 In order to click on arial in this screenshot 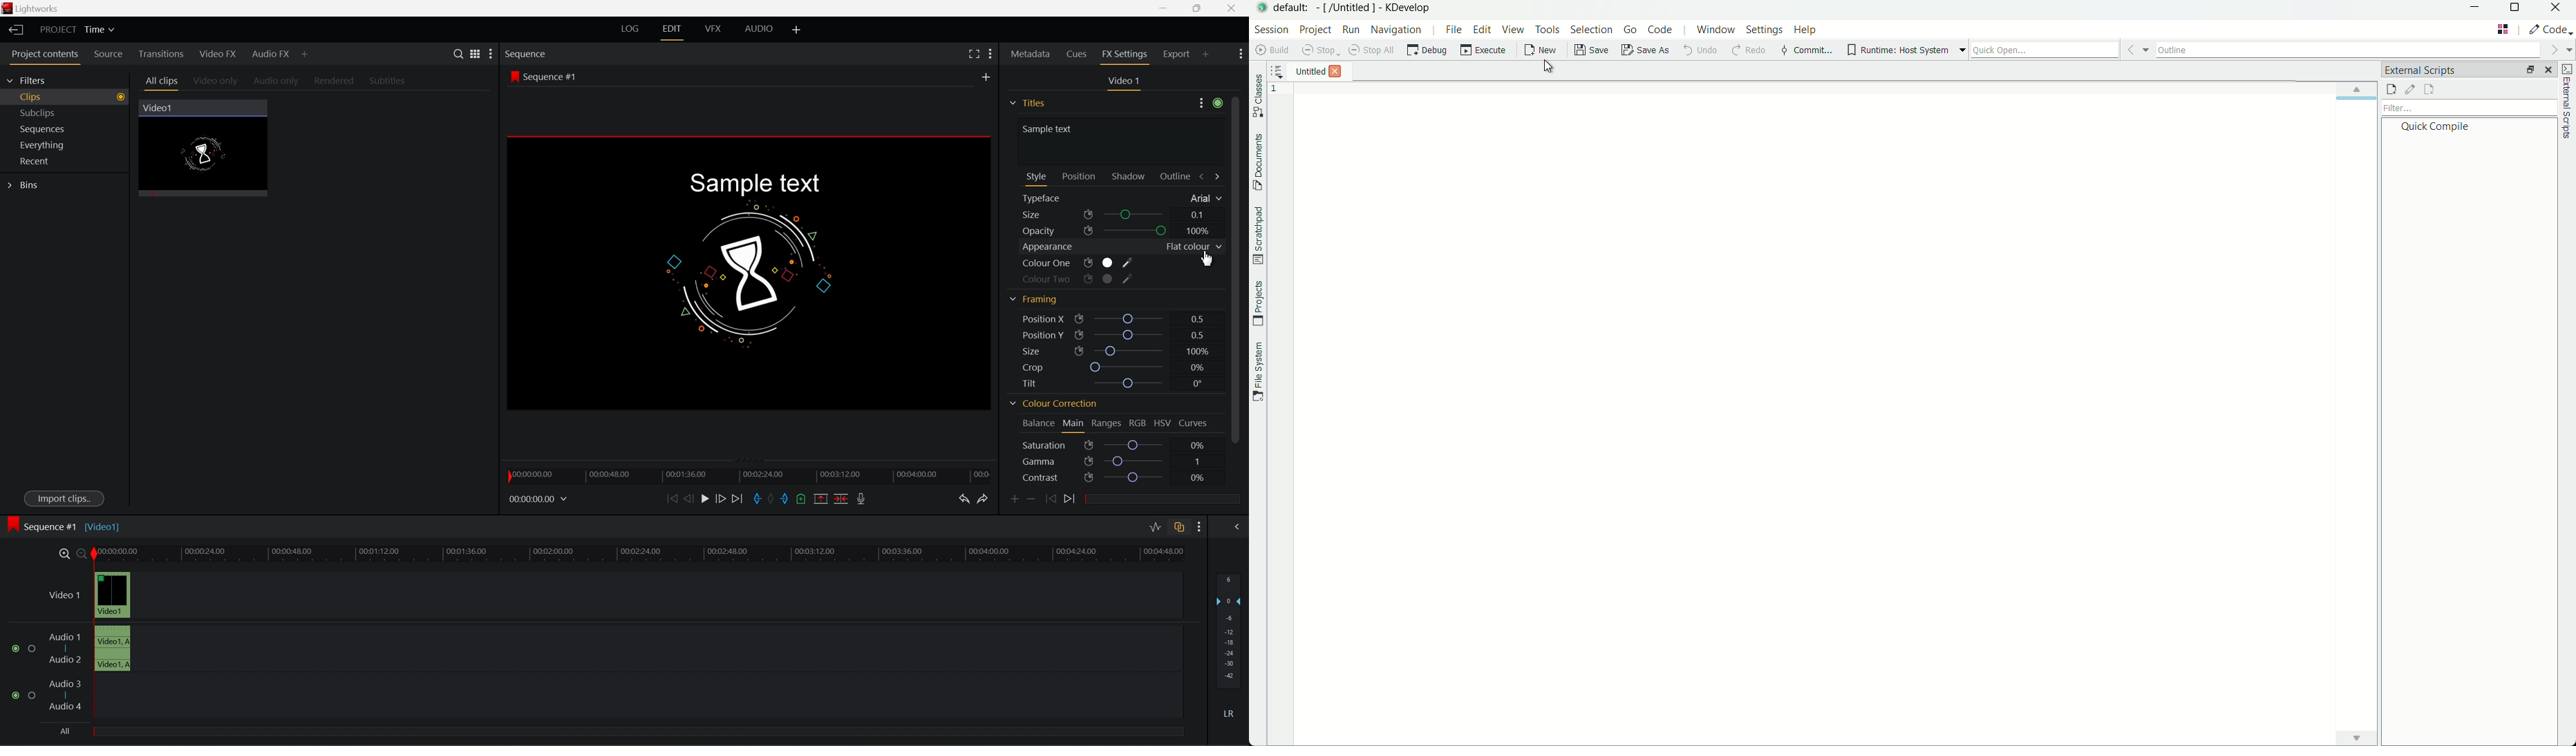, I will do `click(1204, 199)`.